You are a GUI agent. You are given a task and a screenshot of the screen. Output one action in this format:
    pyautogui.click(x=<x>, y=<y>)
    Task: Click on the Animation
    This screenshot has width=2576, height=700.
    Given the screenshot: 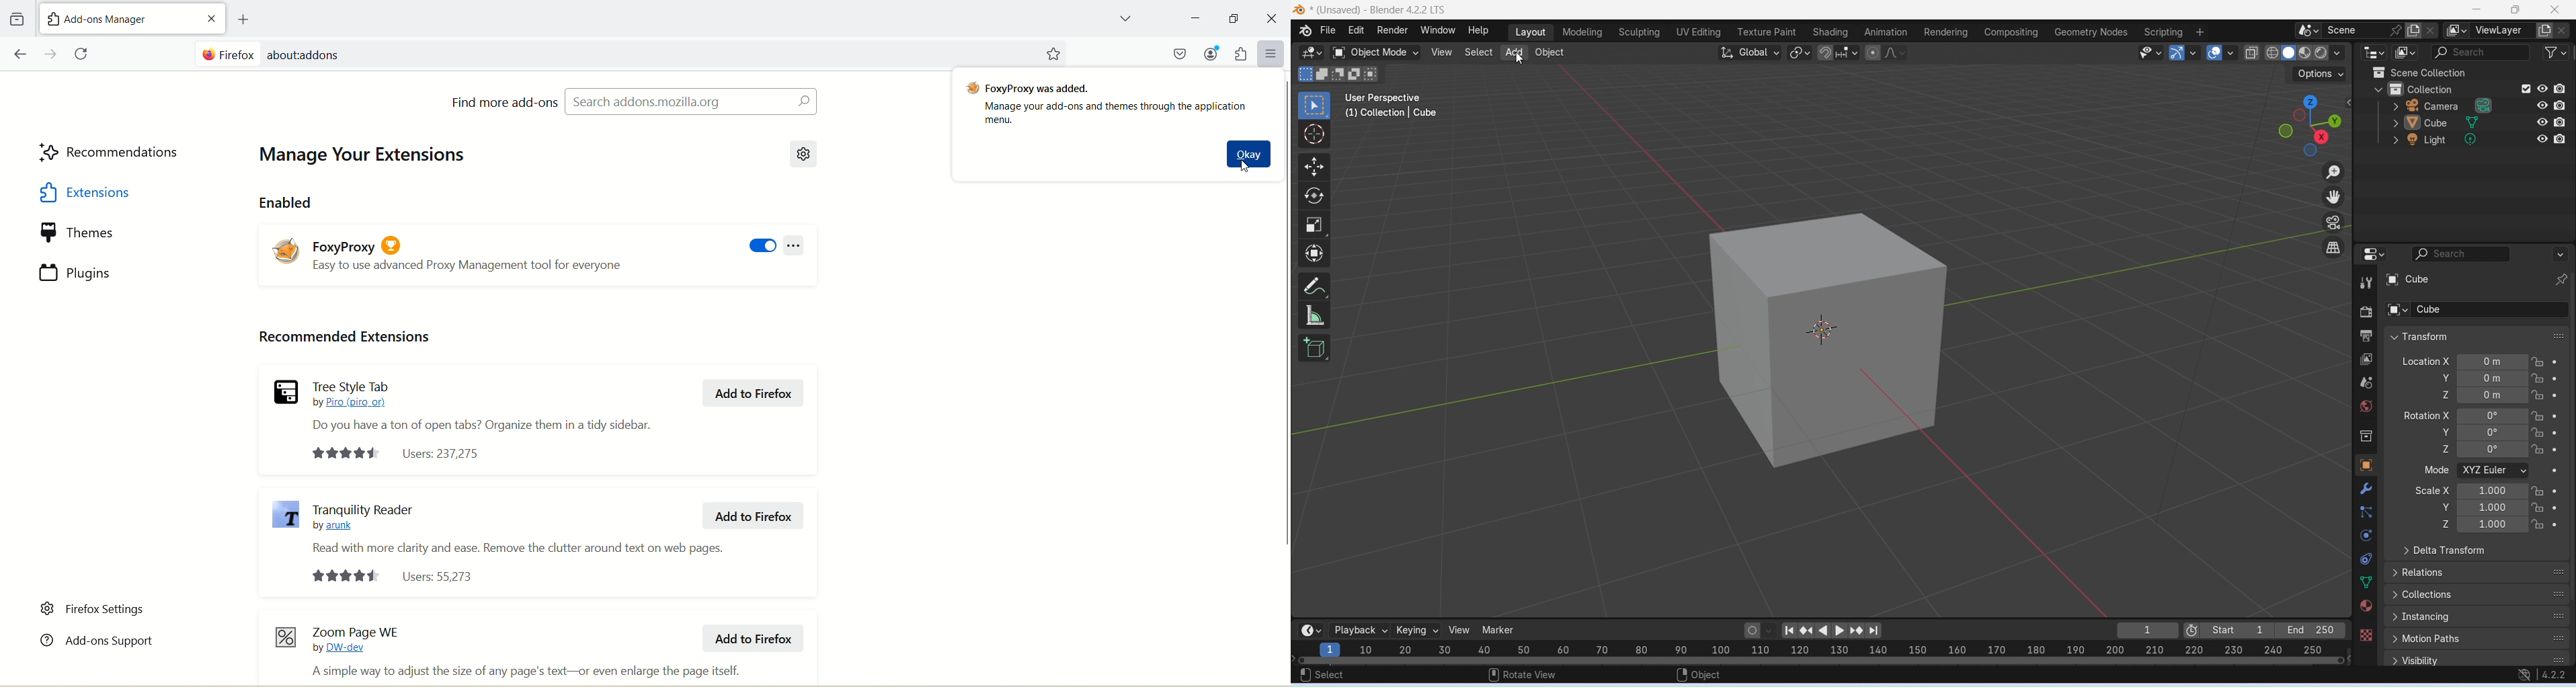 What is the action you would take?
    pyautogui.click(x=1885, y=32)
    